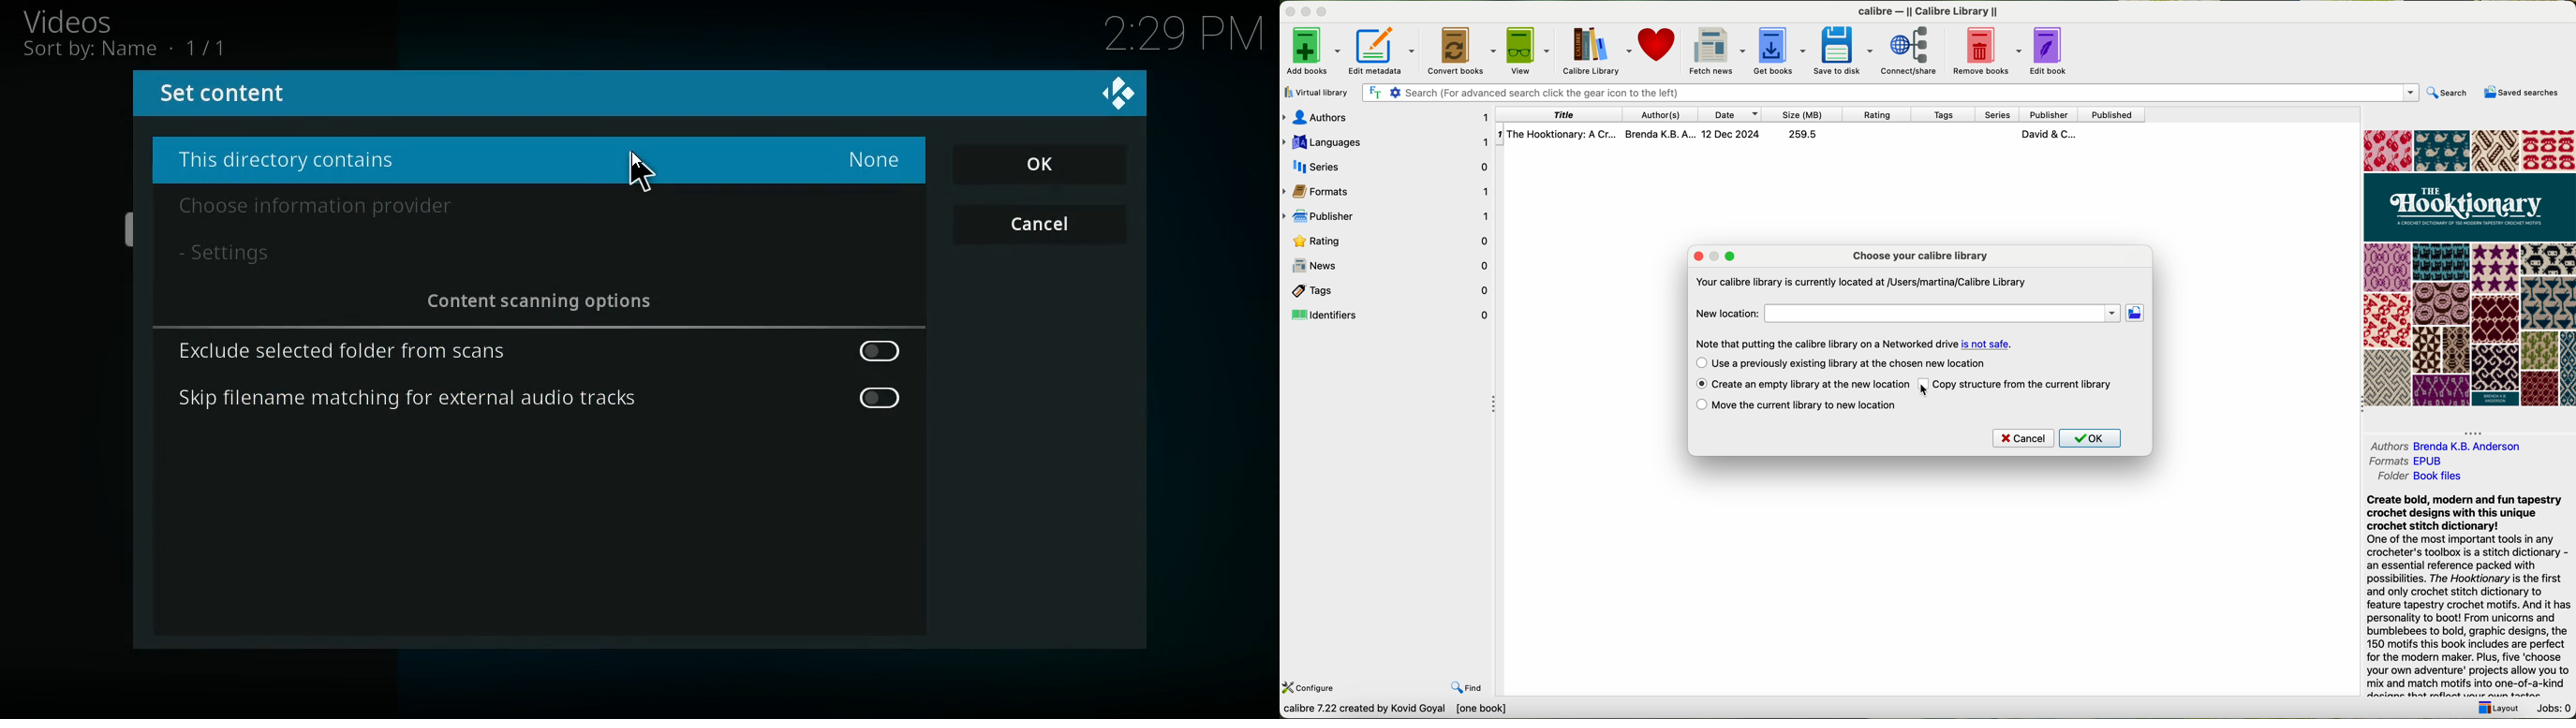 The image size is (2576, 728). Describe the element at coordinates (1790, 138) in the screenshot. I see `The Hooktionary: A Cr... Brenda K.B. A... 12 Dec 2024 259.5` at that location.